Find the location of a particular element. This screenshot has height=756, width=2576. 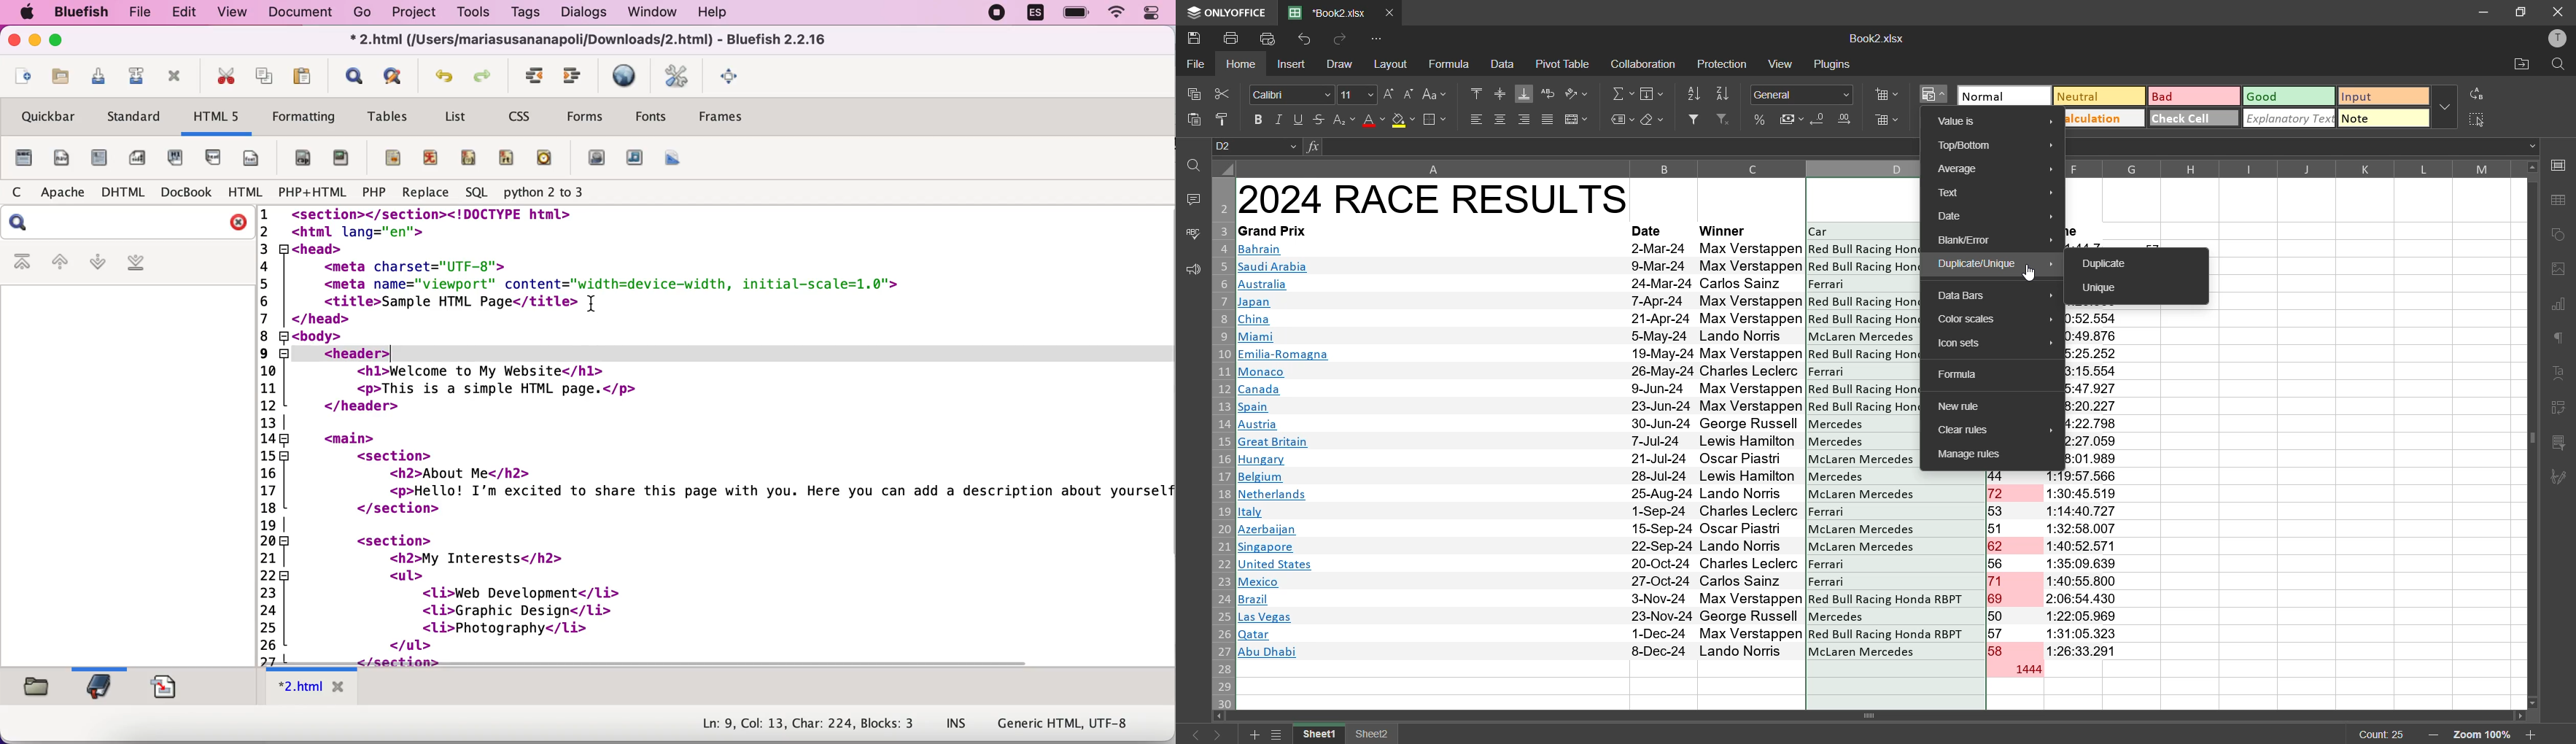

project is located at coordinates (416, 13).